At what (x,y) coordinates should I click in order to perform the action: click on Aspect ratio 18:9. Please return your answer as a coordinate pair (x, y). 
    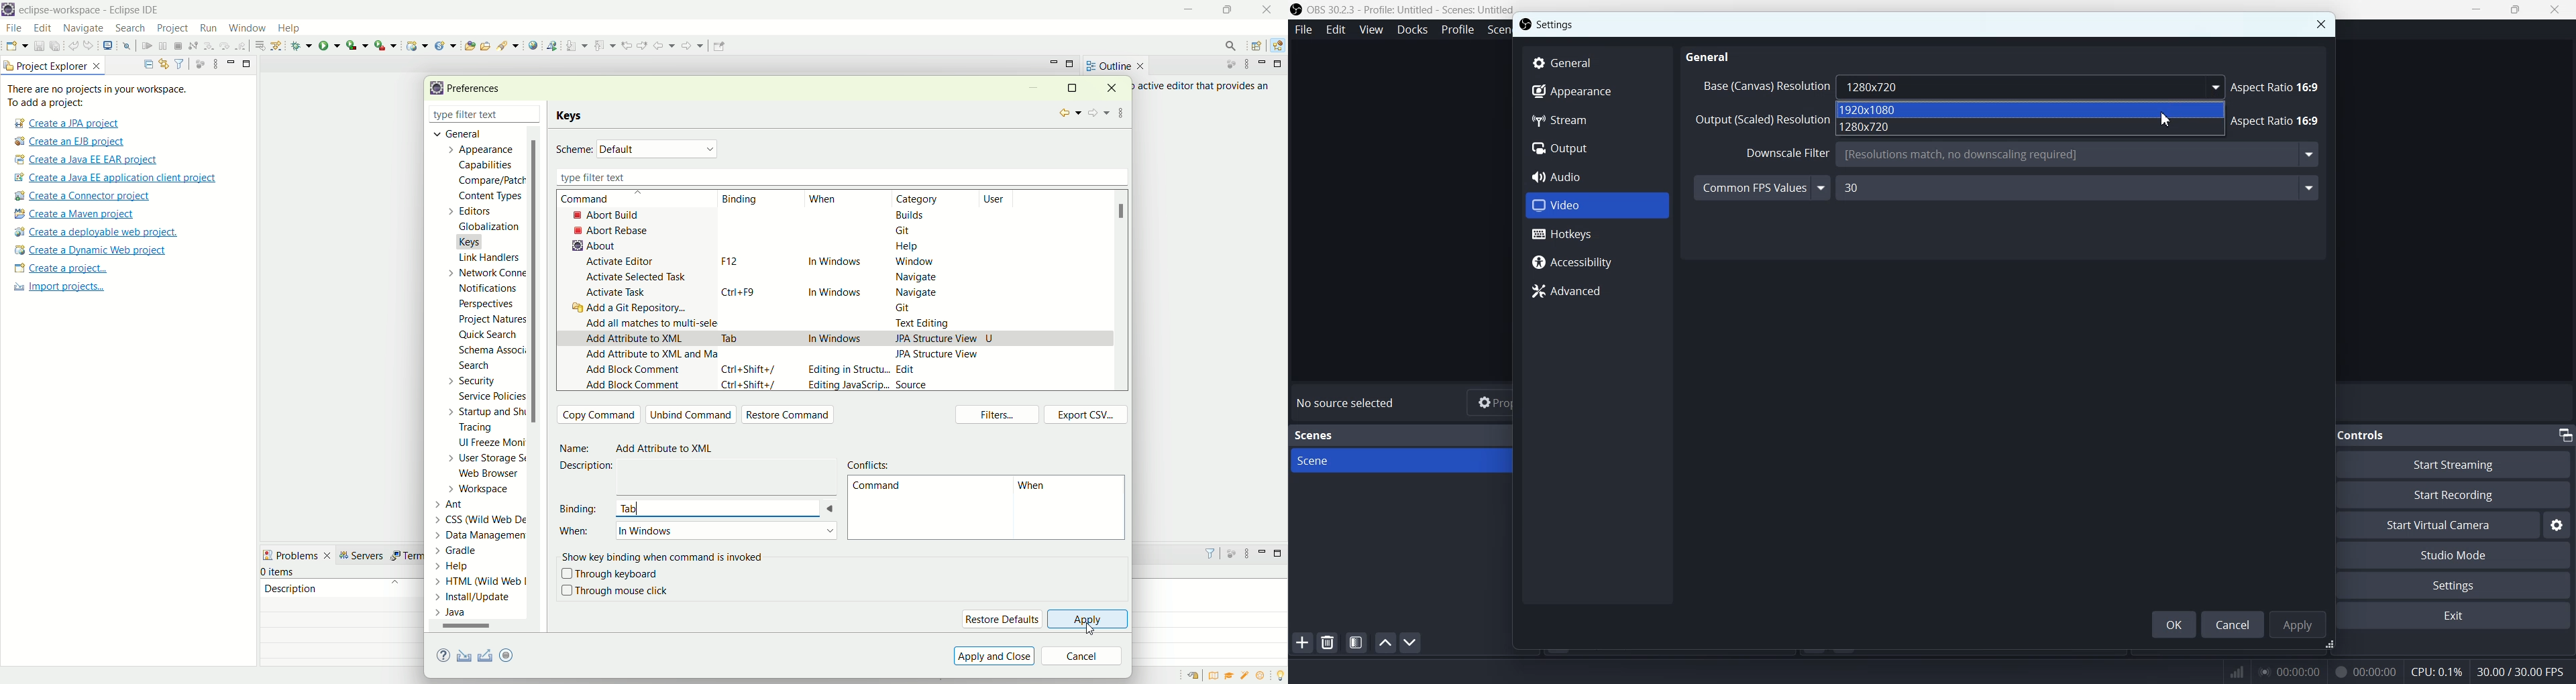
    Looking at the image, I should click on (2281, 121).